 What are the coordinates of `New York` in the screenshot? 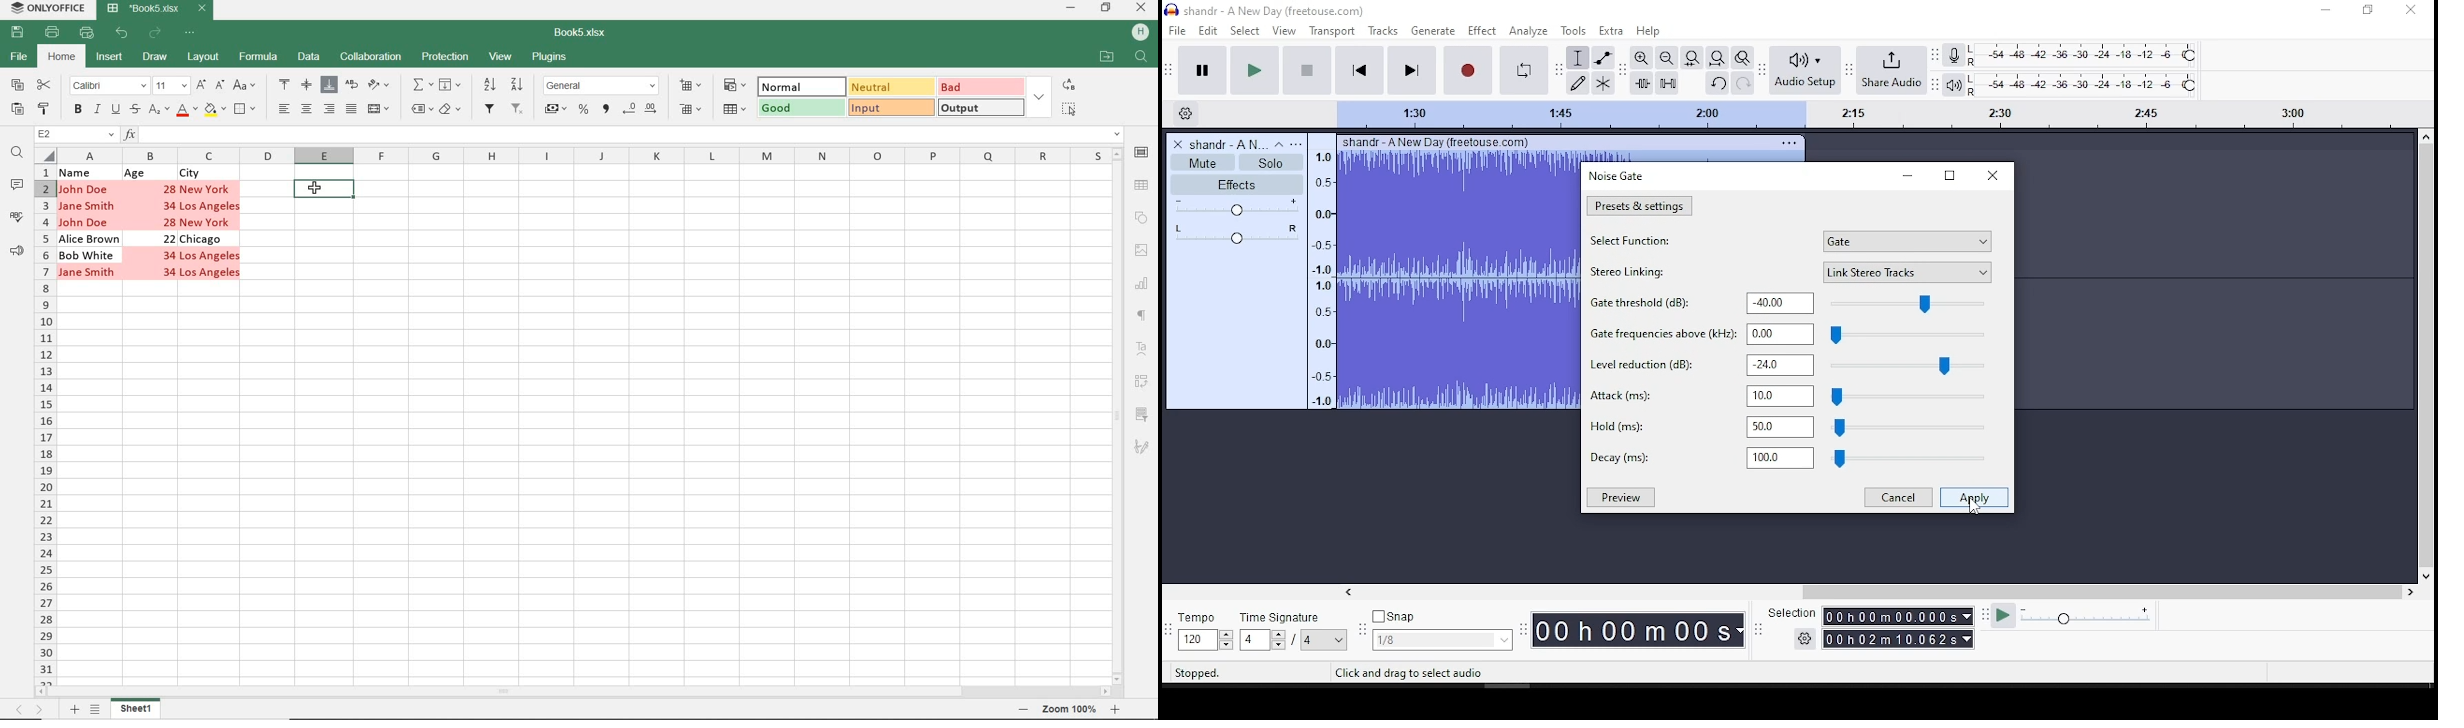 It's located at (210, 222).